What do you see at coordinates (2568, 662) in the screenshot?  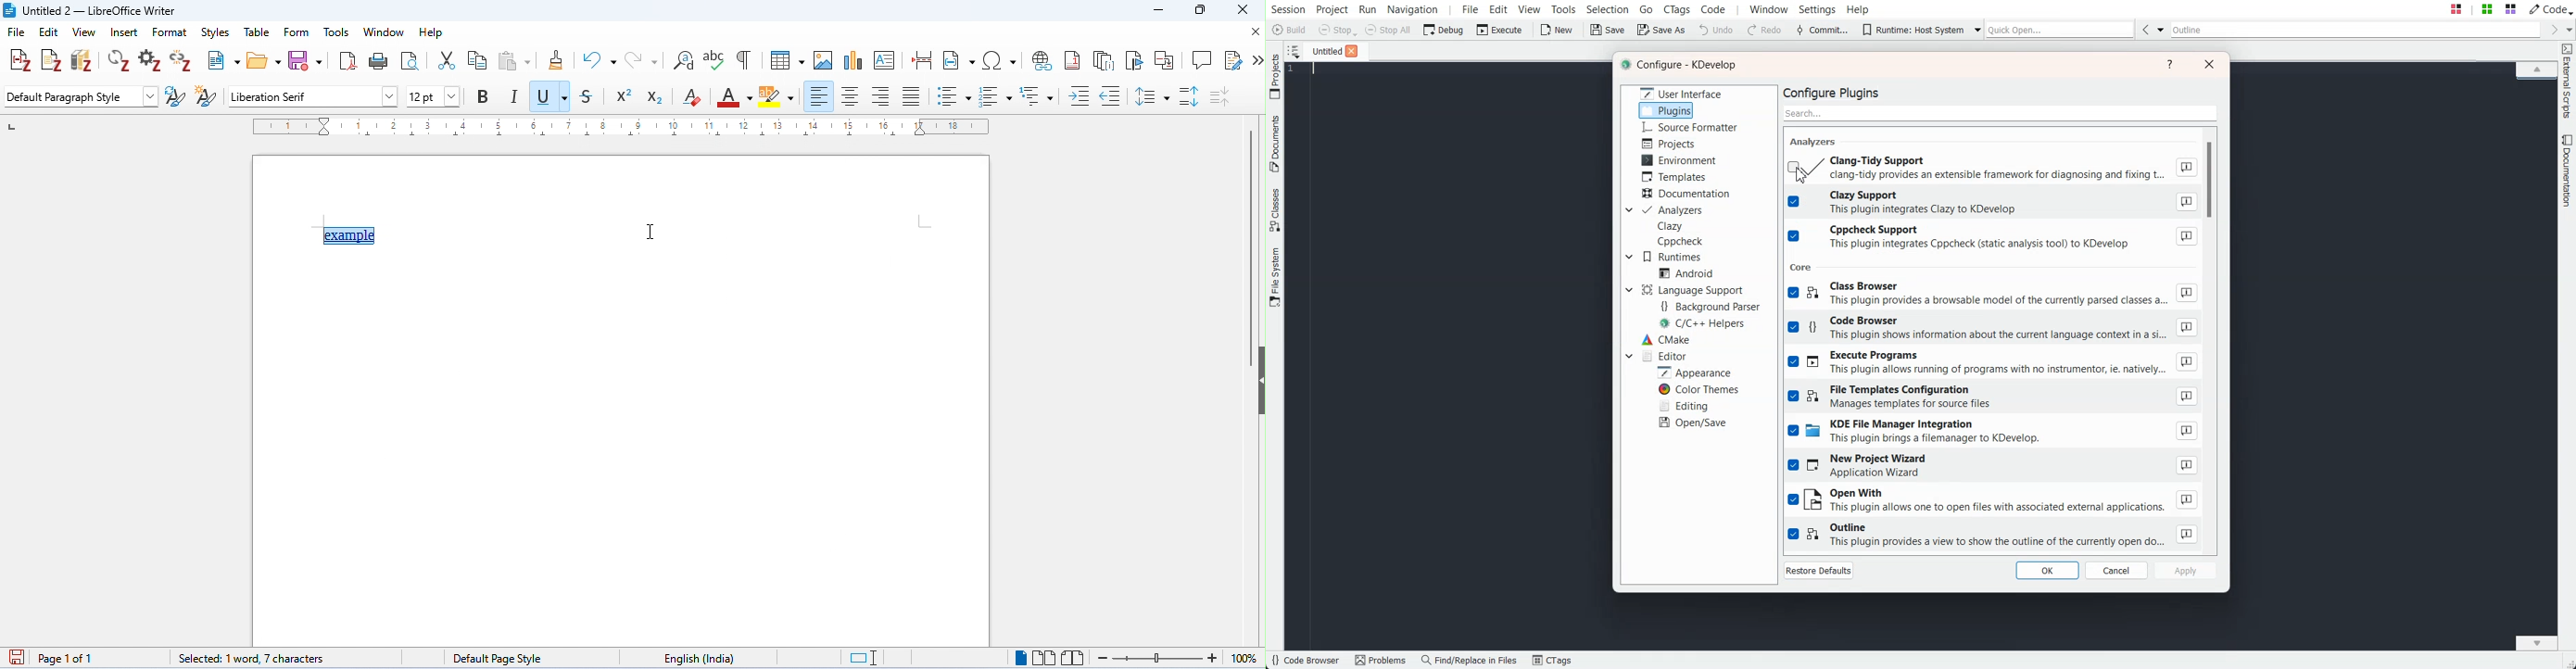 I see `Slide Shifter` at bounding box center [2568, 662].